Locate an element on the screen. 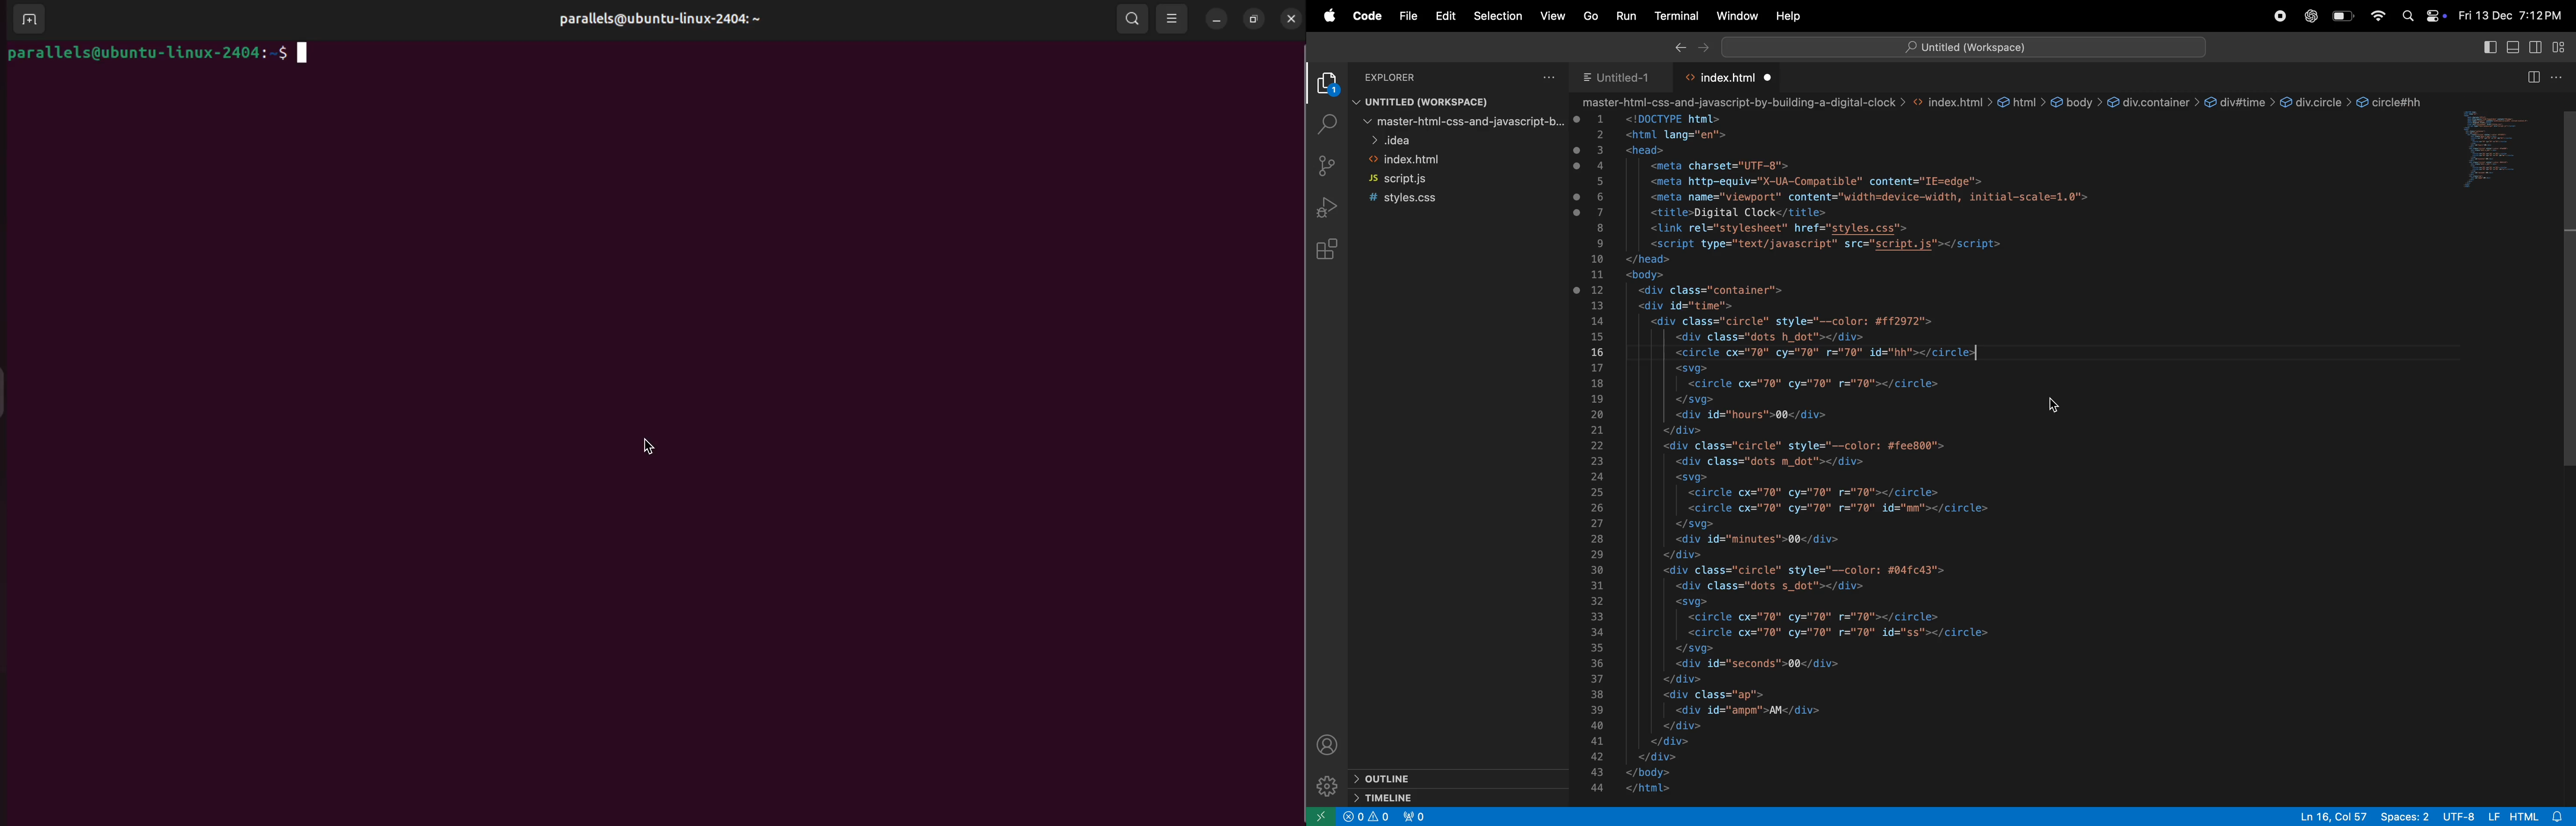 This screenshot has width=2576, height=840. back ward is located at coordinates (1678, 48).